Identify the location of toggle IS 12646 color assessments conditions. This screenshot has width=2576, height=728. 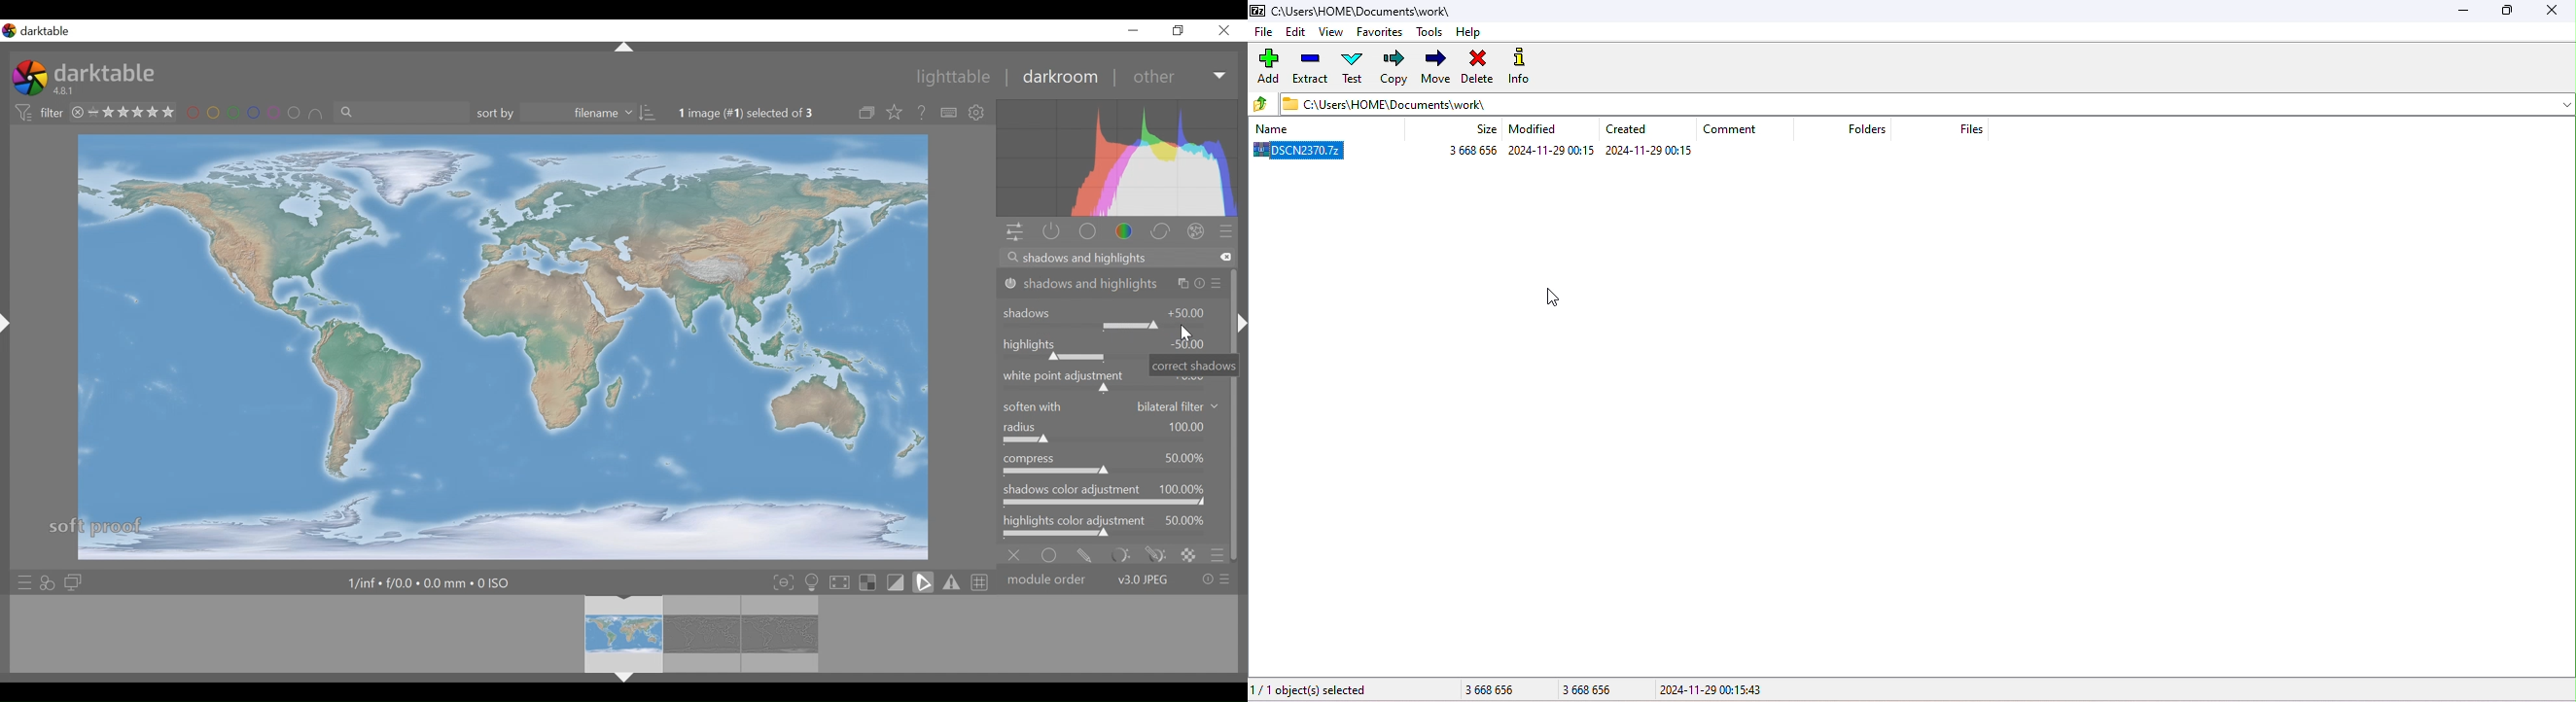
(813, 583).